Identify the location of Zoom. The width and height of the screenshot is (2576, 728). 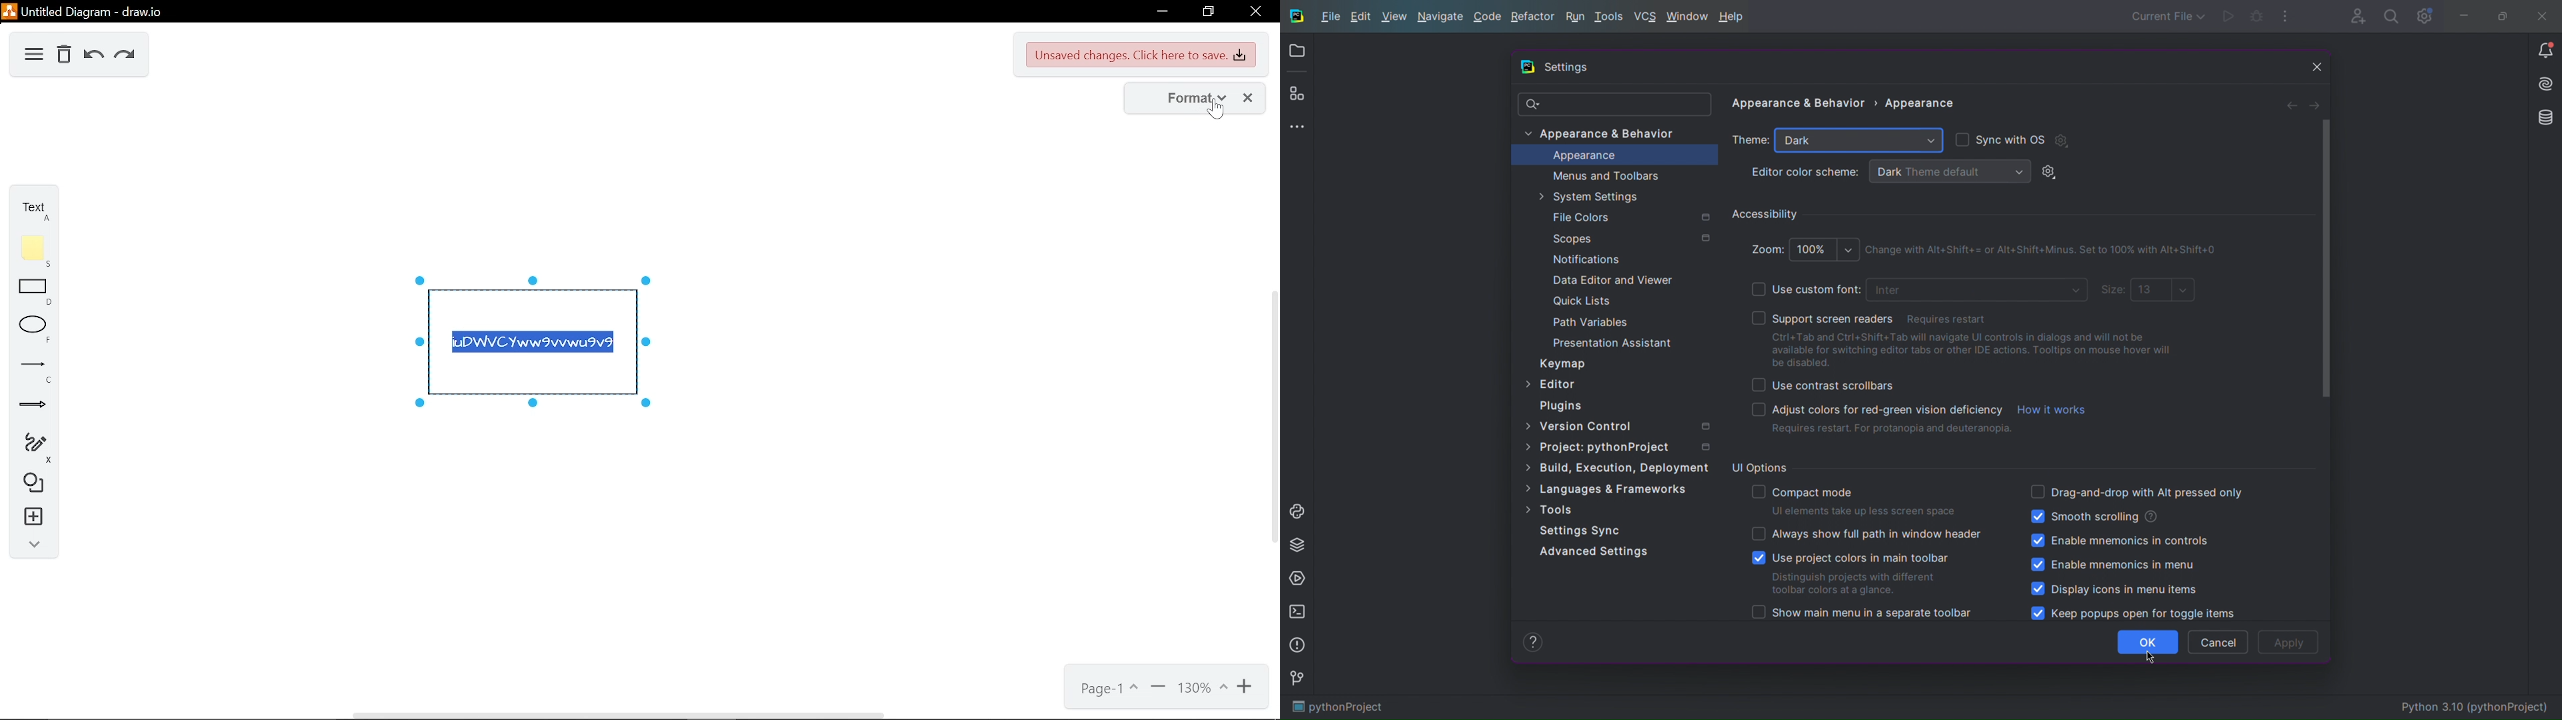
(1803, 247).